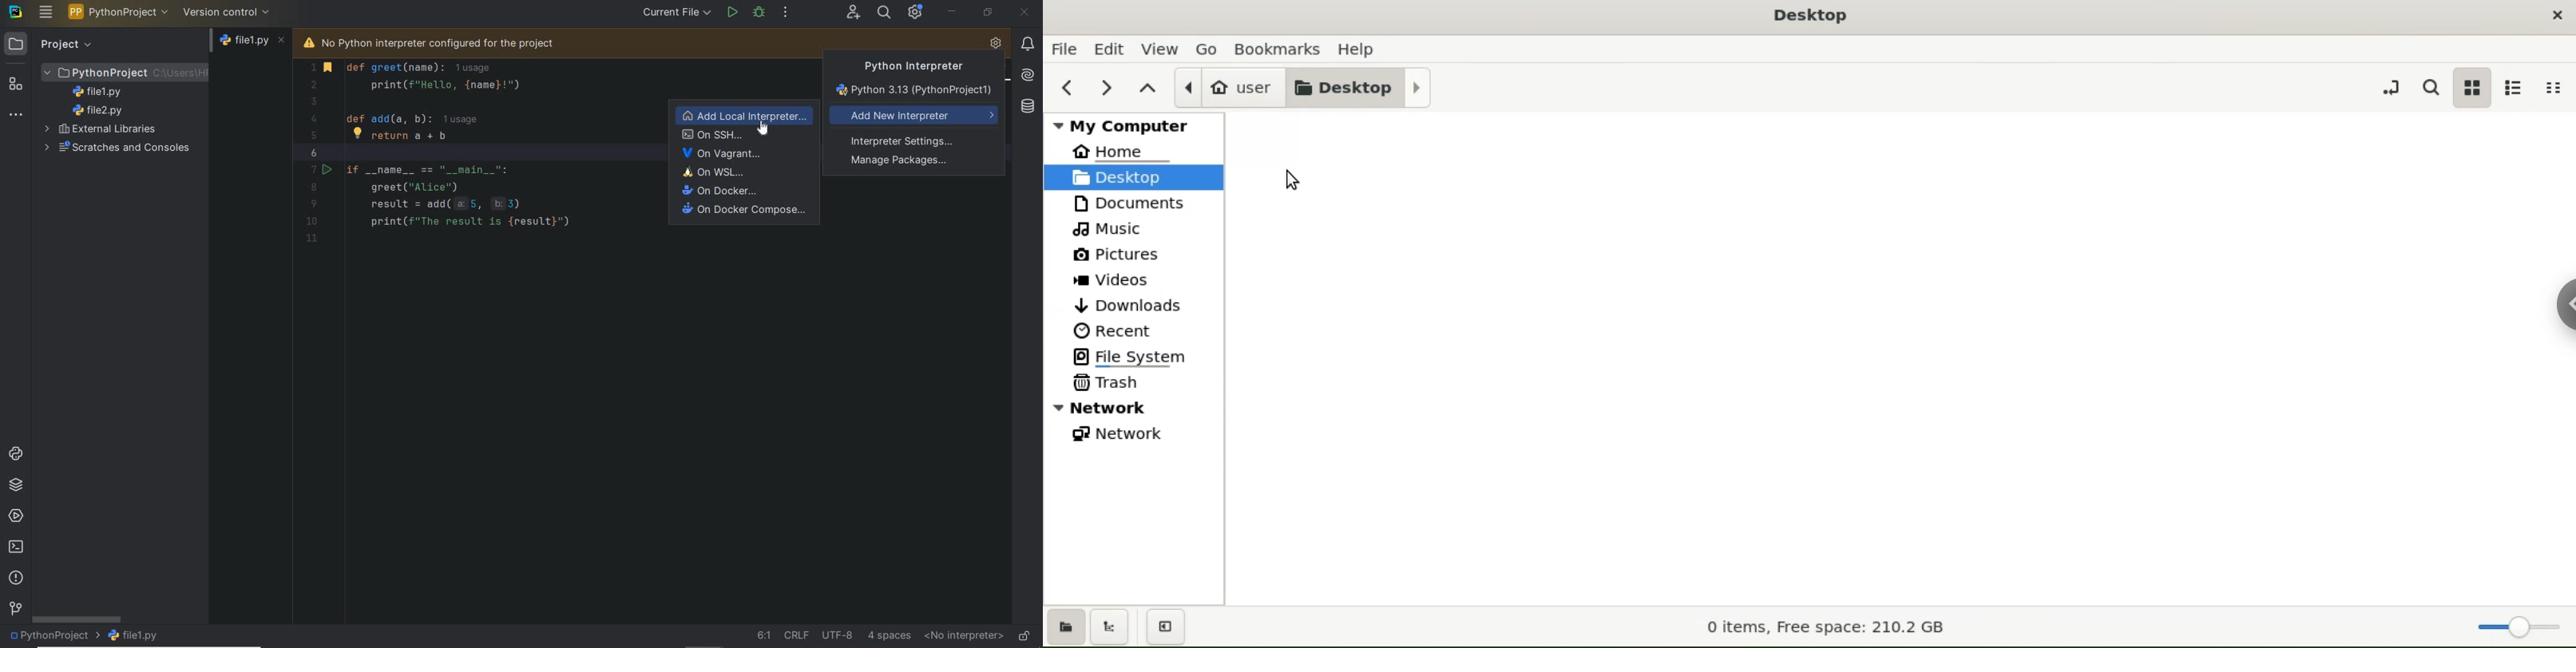 Image resolution: width=2576 pixels, height=672 pixels. What do you see at coordinates (853, 13) in the screenshot?
I see `code with me` at bounding box center [853, 13].